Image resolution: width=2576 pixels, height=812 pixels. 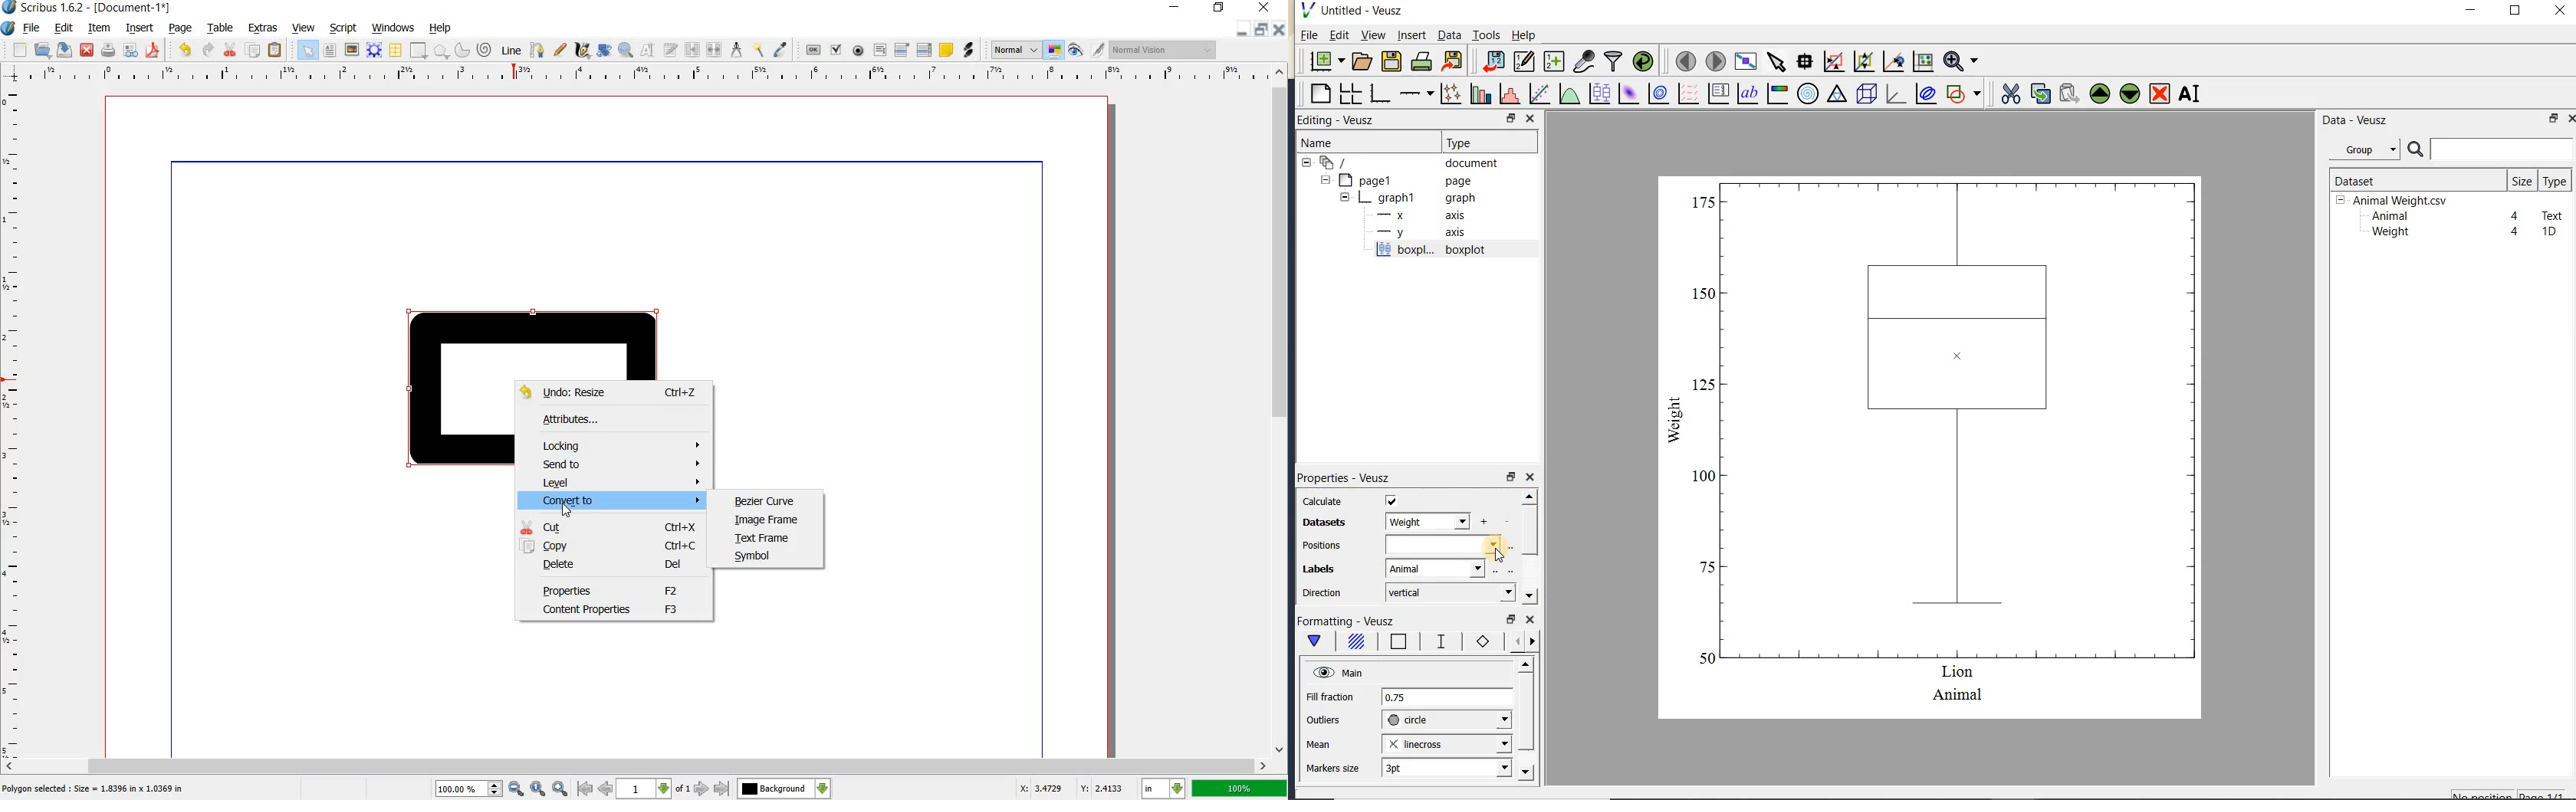 What do you see at coordinates (780, 49) in the screenshot?
I see `eye dropper` at bounding box center [780, 49].